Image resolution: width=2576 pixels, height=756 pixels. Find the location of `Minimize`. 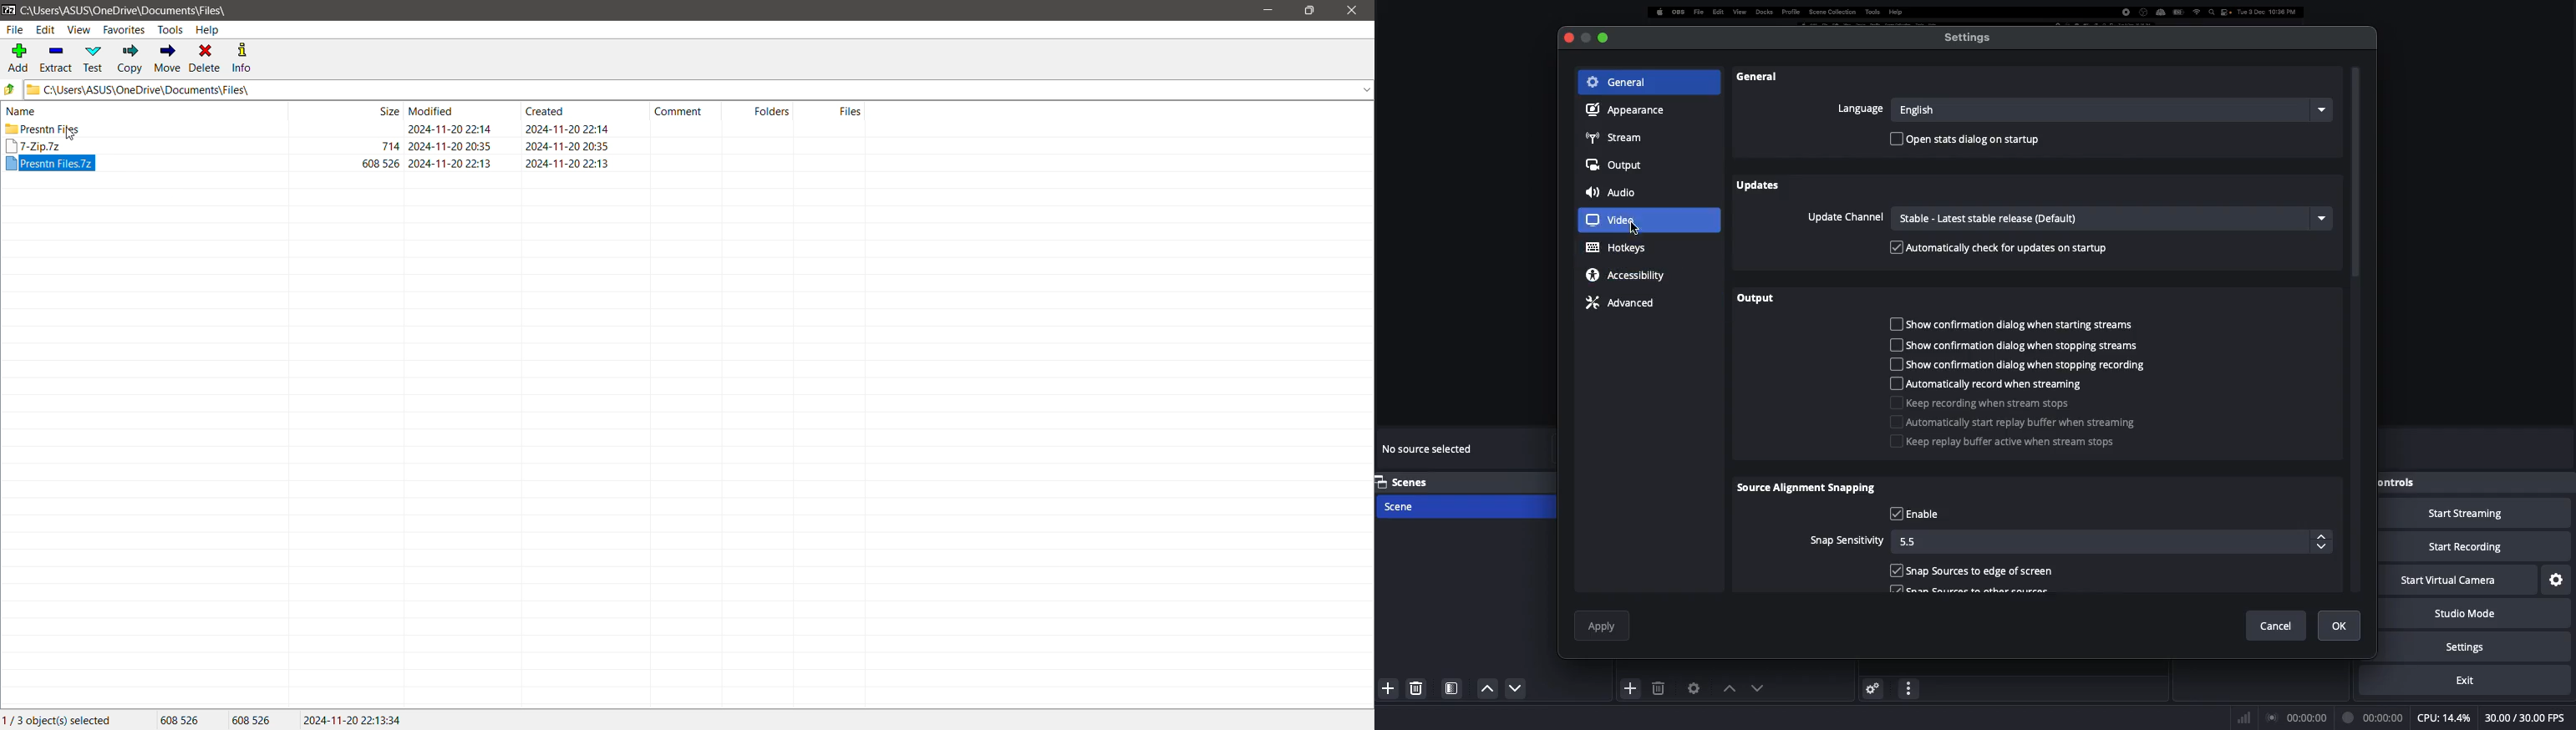

Minimize is located at coordinates (1272, 11).